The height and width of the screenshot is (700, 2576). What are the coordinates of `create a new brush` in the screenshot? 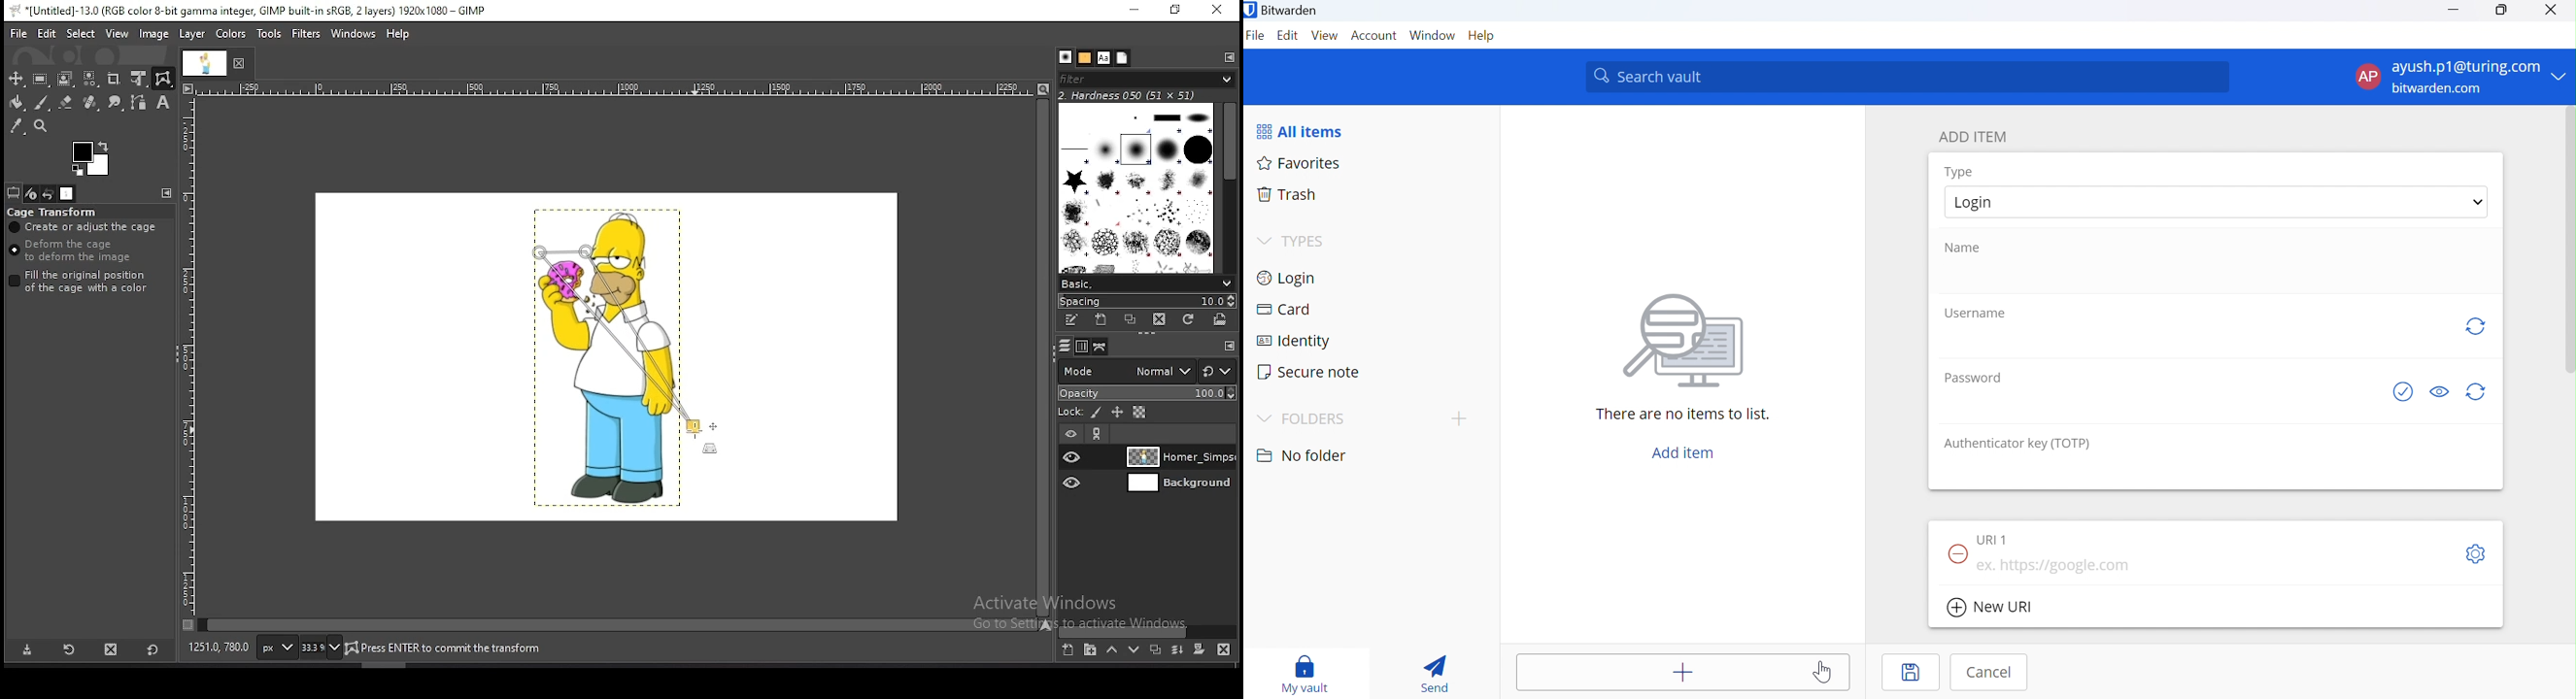 It's located at (1103, 321).